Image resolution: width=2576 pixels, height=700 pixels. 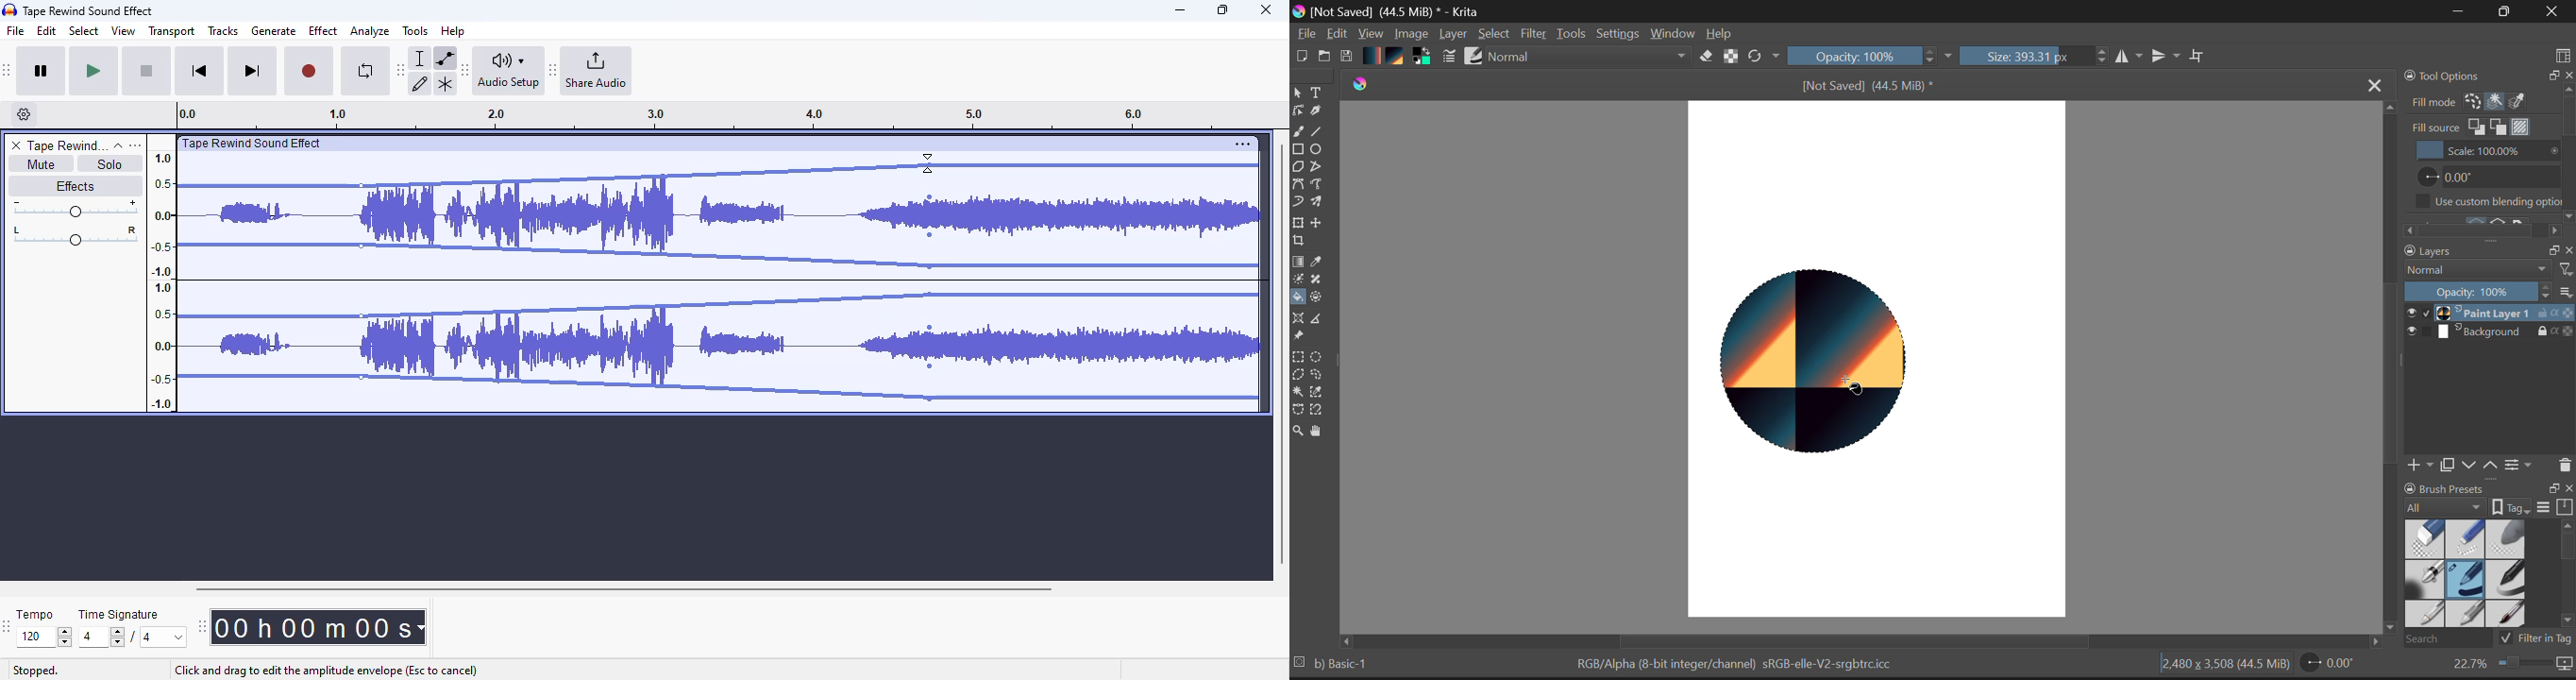 I want to click on Selection Filled with custom pattern, so click(x=1816, y=362).